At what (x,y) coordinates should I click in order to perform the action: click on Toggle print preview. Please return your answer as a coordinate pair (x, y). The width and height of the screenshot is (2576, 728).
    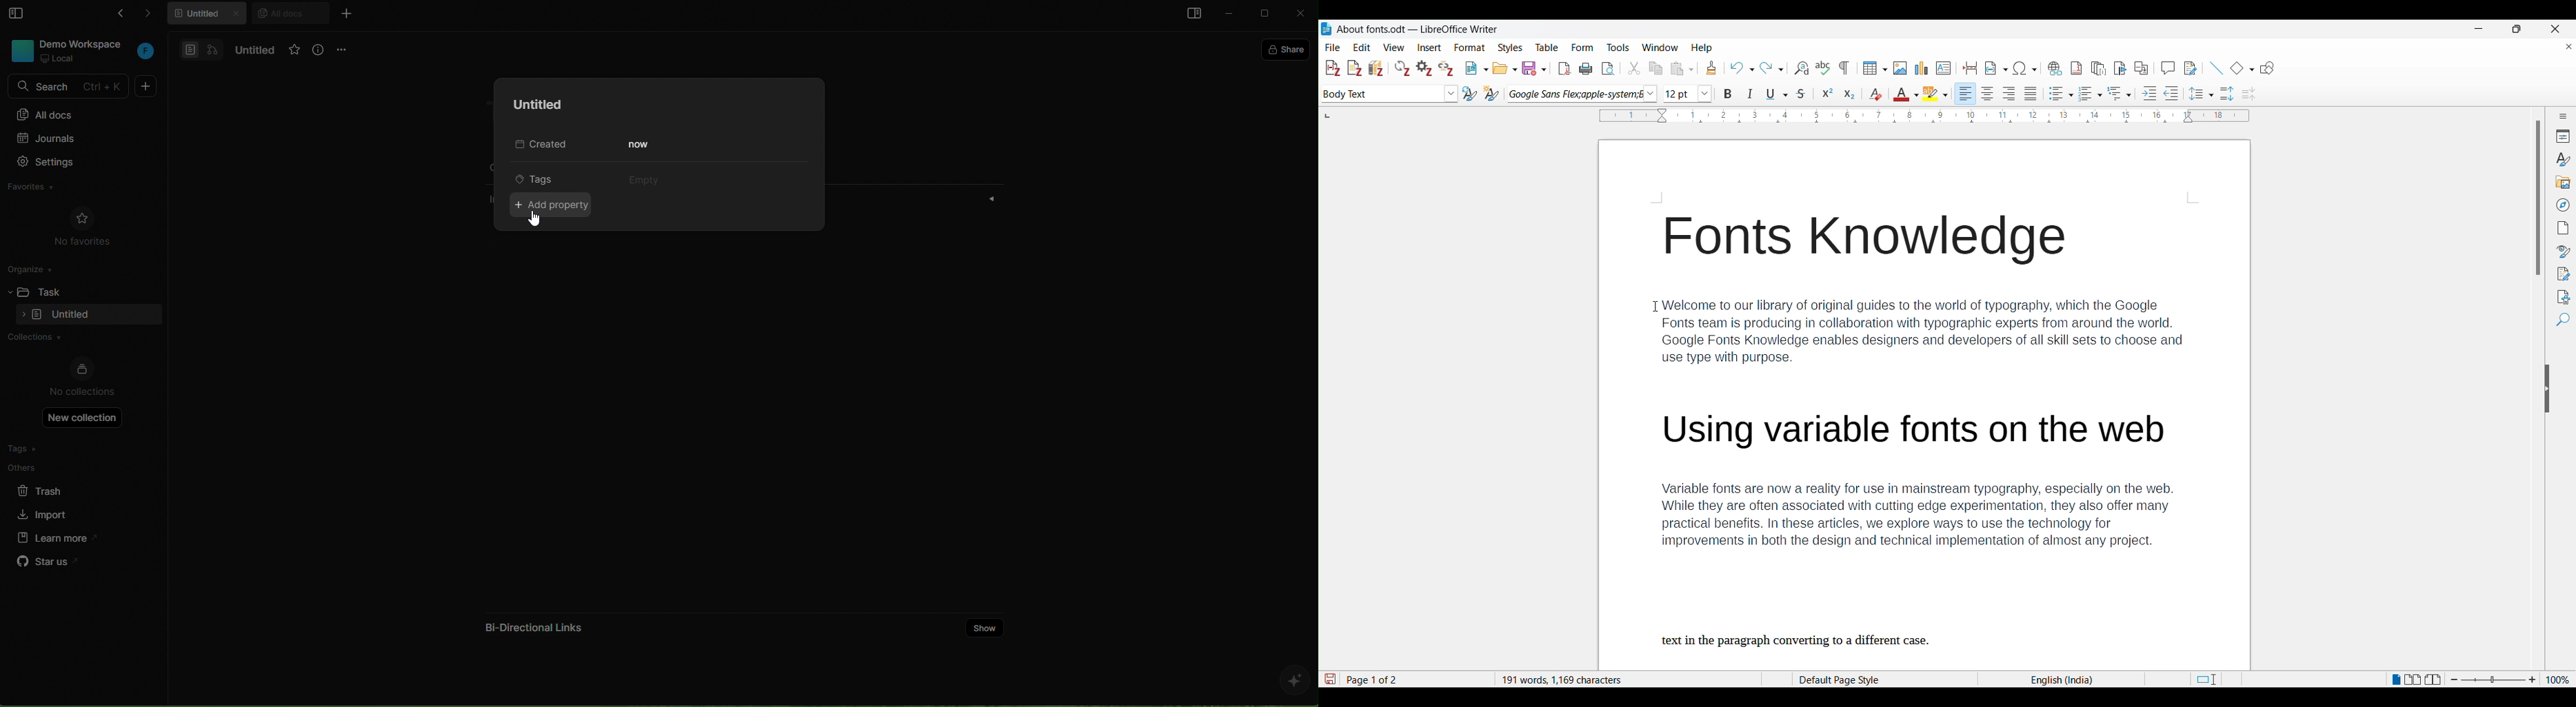
    Looking at the image, I should click on (1608, 69).